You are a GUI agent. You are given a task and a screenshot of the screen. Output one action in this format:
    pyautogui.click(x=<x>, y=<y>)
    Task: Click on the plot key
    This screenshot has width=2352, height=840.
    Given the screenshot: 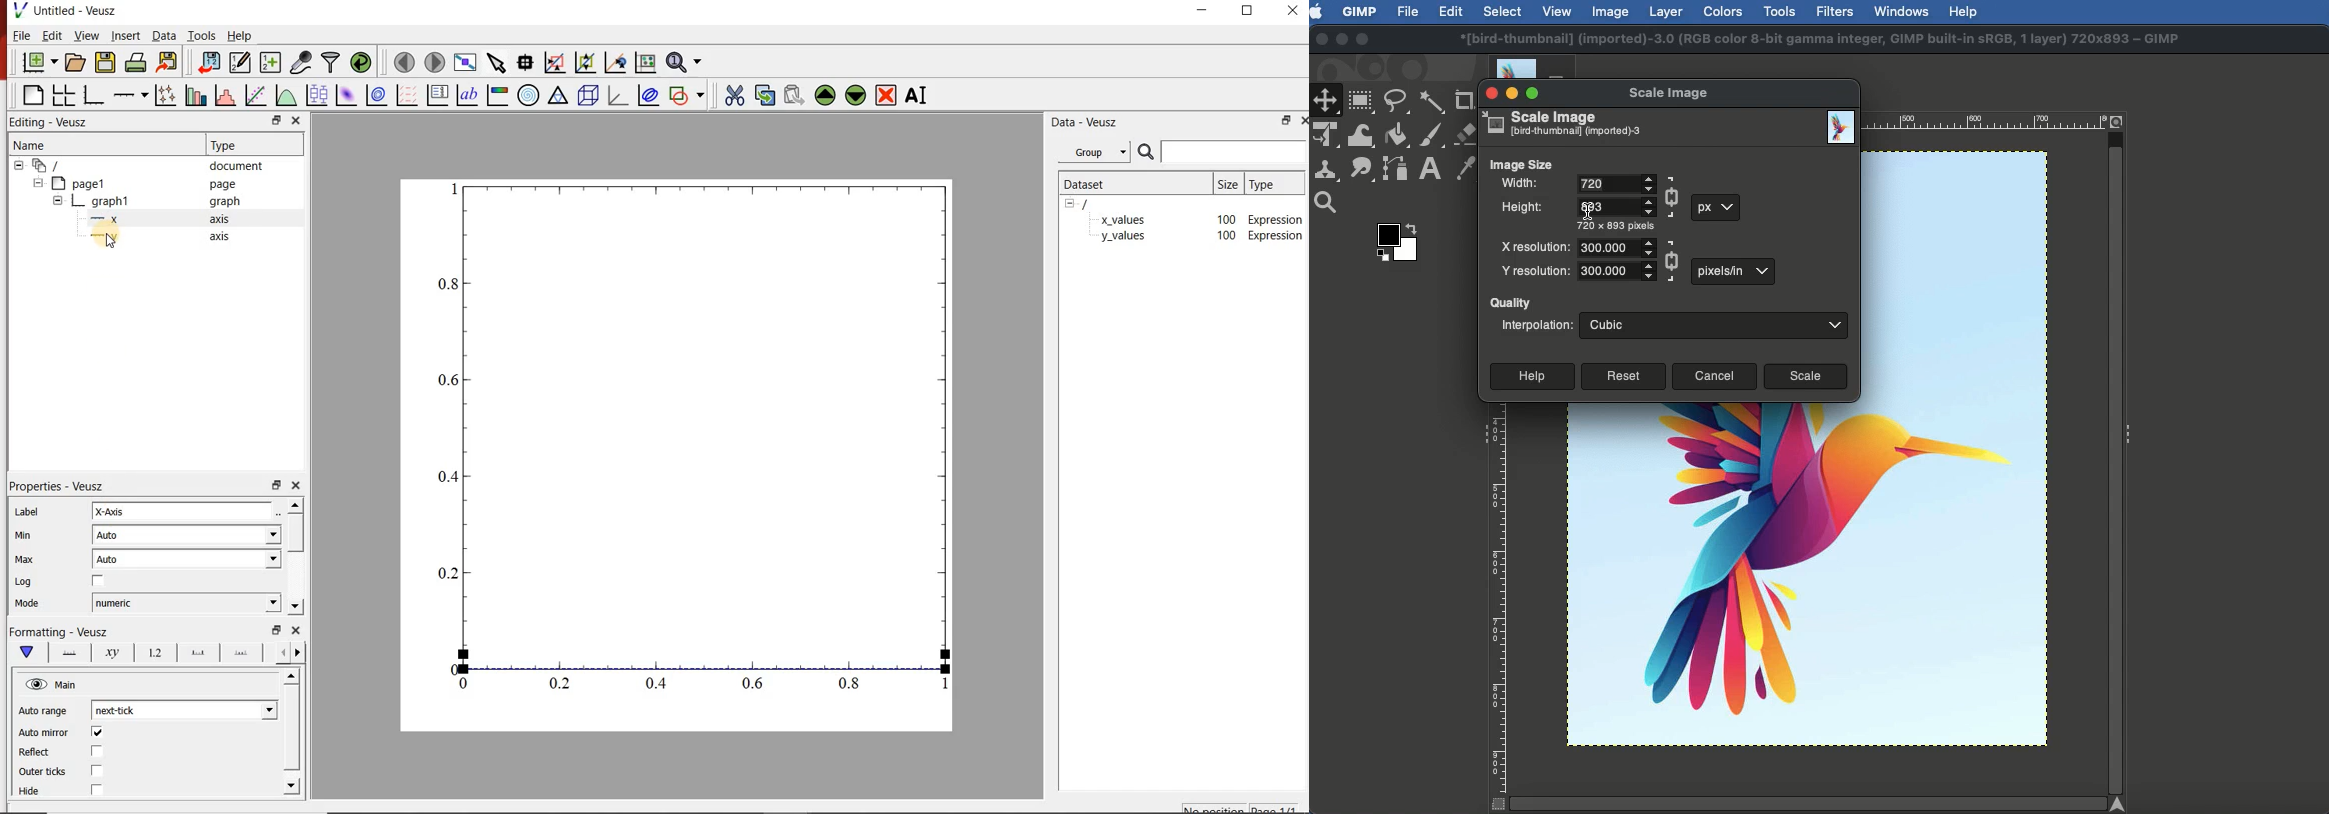 What is the action you would take?
    pyautogui.click(x=439, y=94)
    